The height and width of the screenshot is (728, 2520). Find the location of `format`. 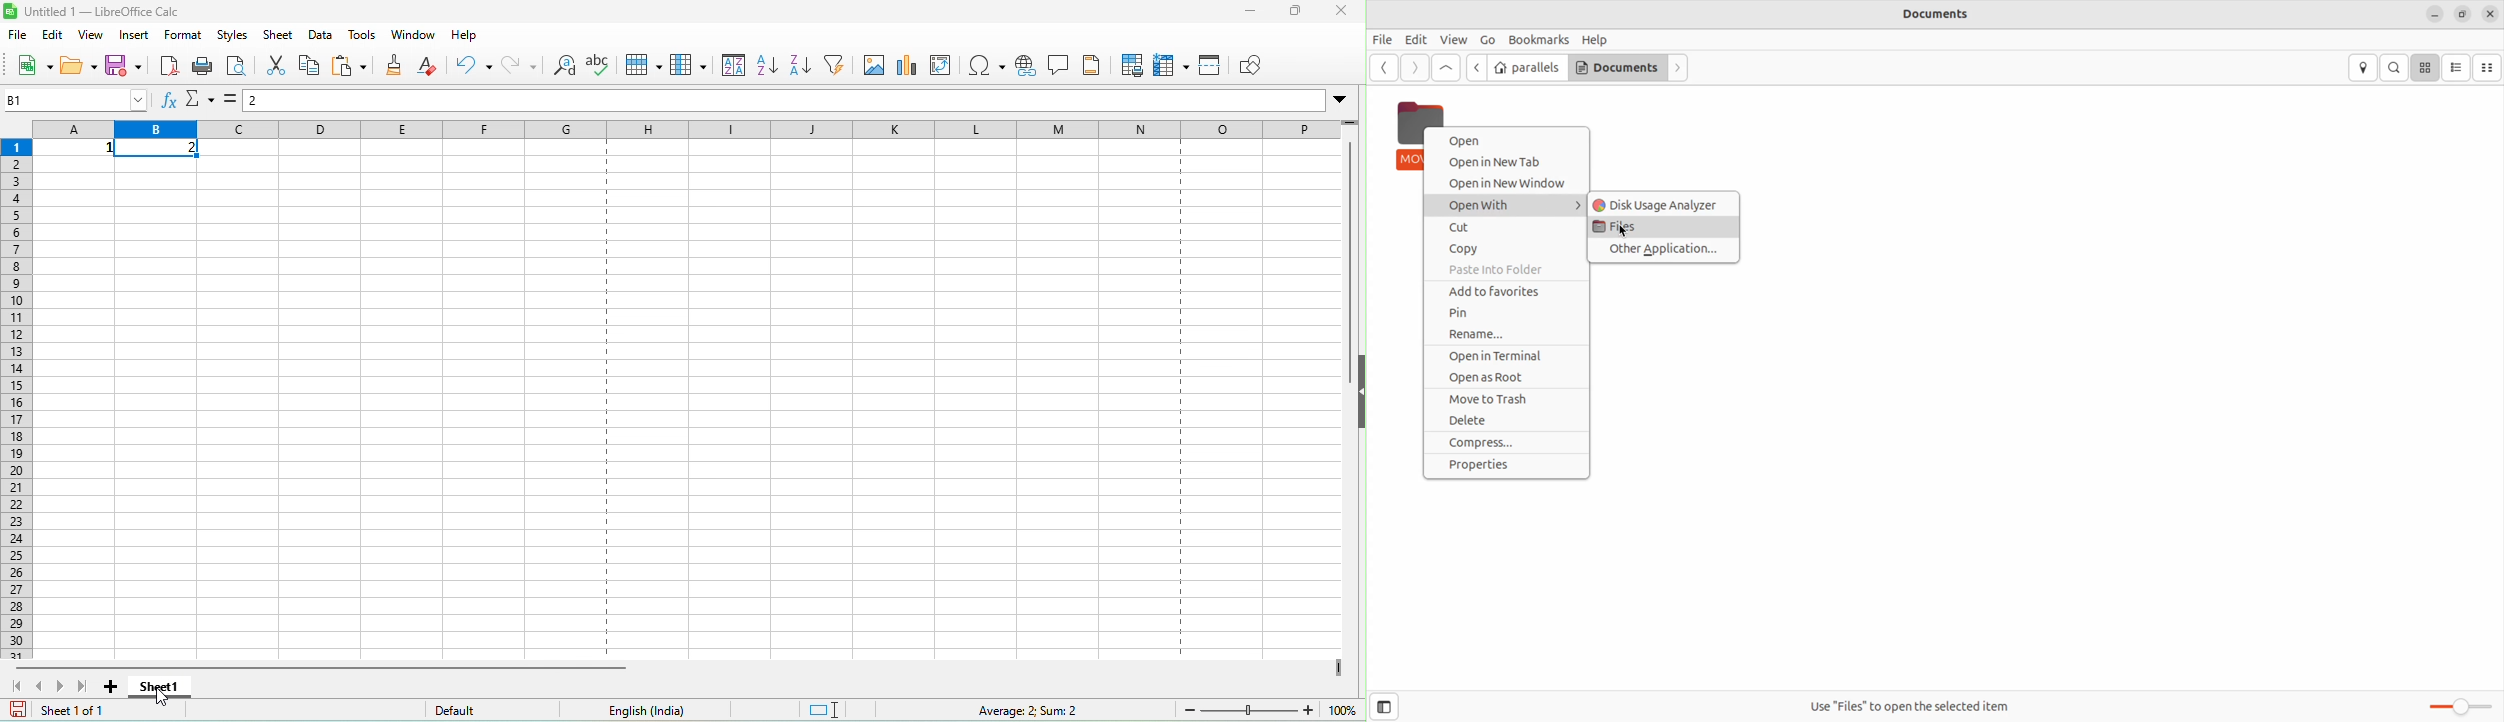

format is located at coordinates (185, 36).